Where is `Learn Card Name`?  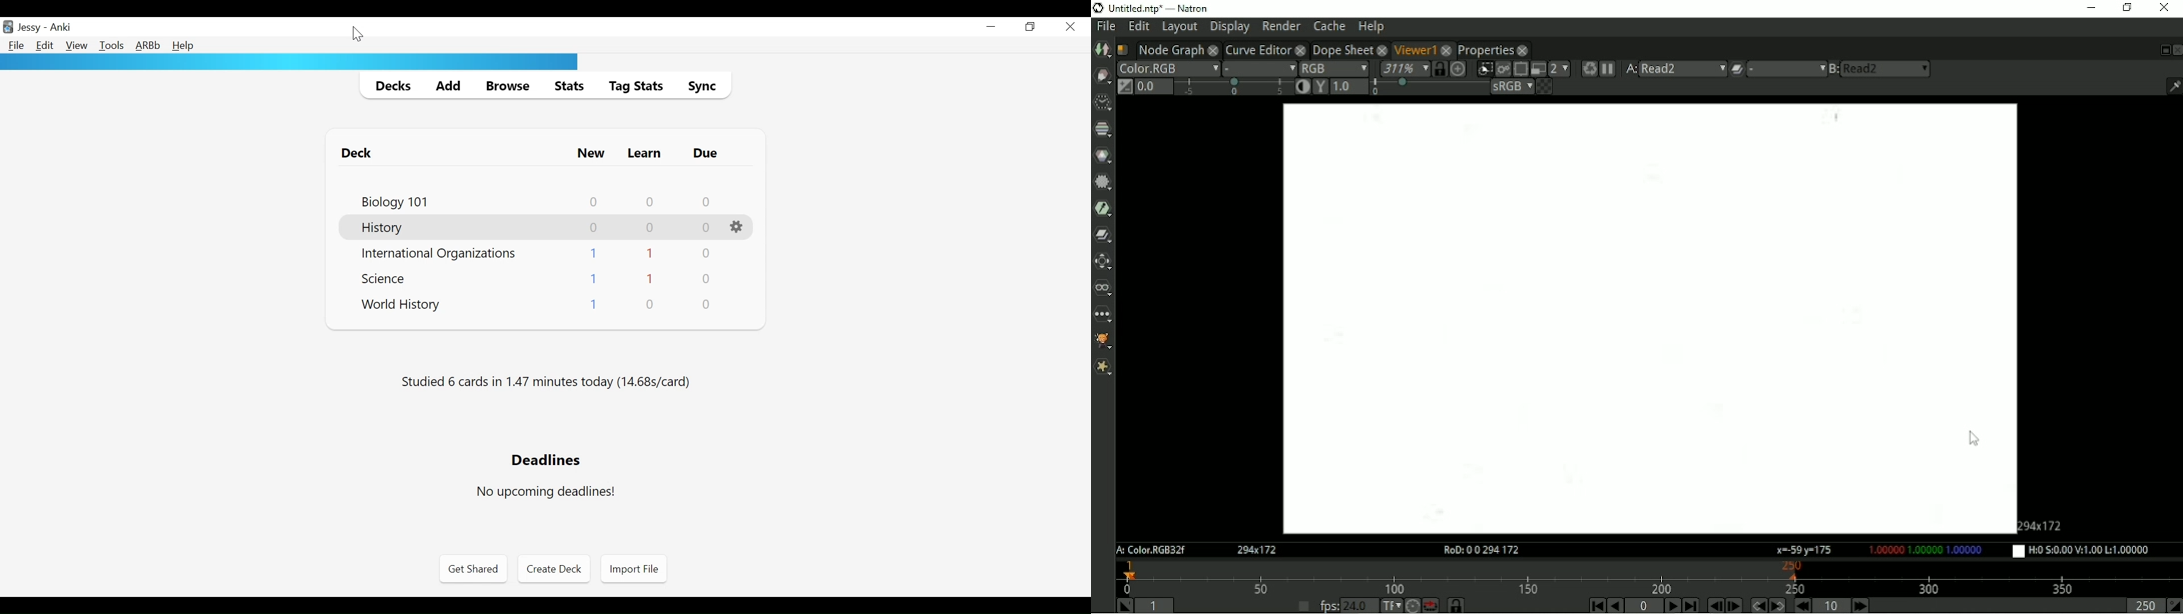 Learn Card Name is located at coordinates (651, 229).